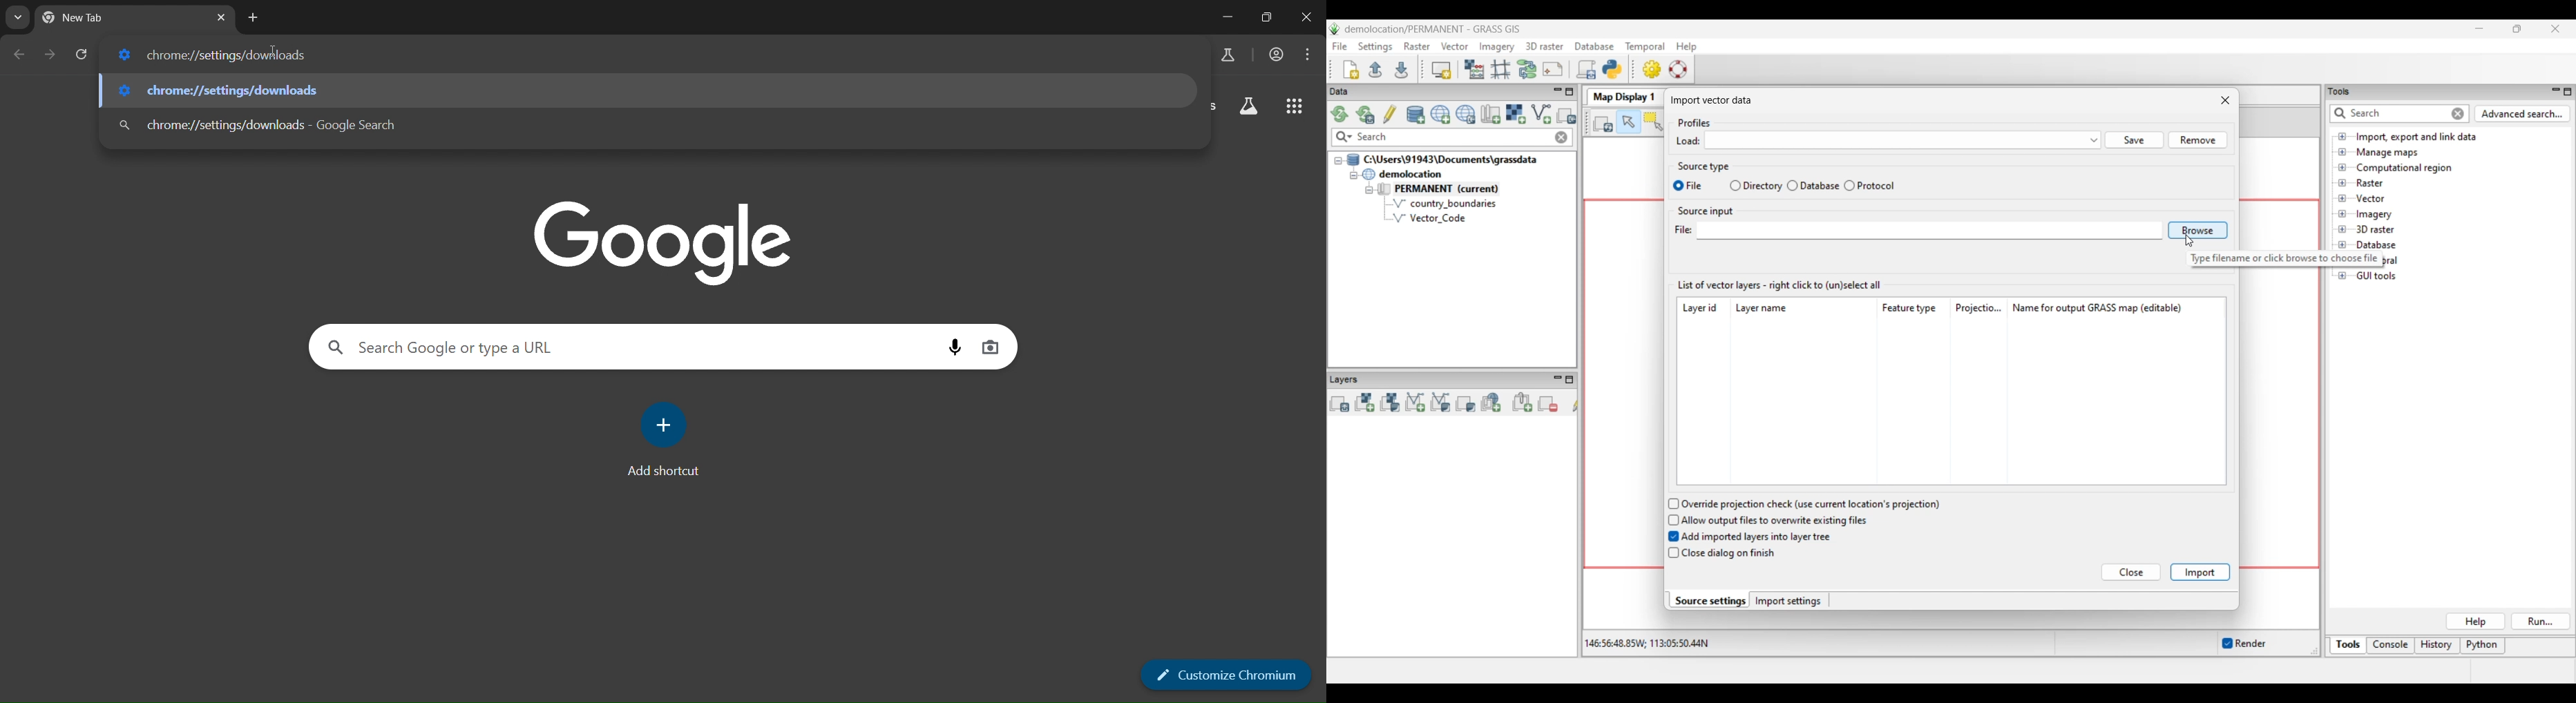 This screenshot has width=2576, height=728. What do you see at coordinates (216, 56) in the screenshot?
I see `chrome://settings/downloads` at bounding box center [216, 56].